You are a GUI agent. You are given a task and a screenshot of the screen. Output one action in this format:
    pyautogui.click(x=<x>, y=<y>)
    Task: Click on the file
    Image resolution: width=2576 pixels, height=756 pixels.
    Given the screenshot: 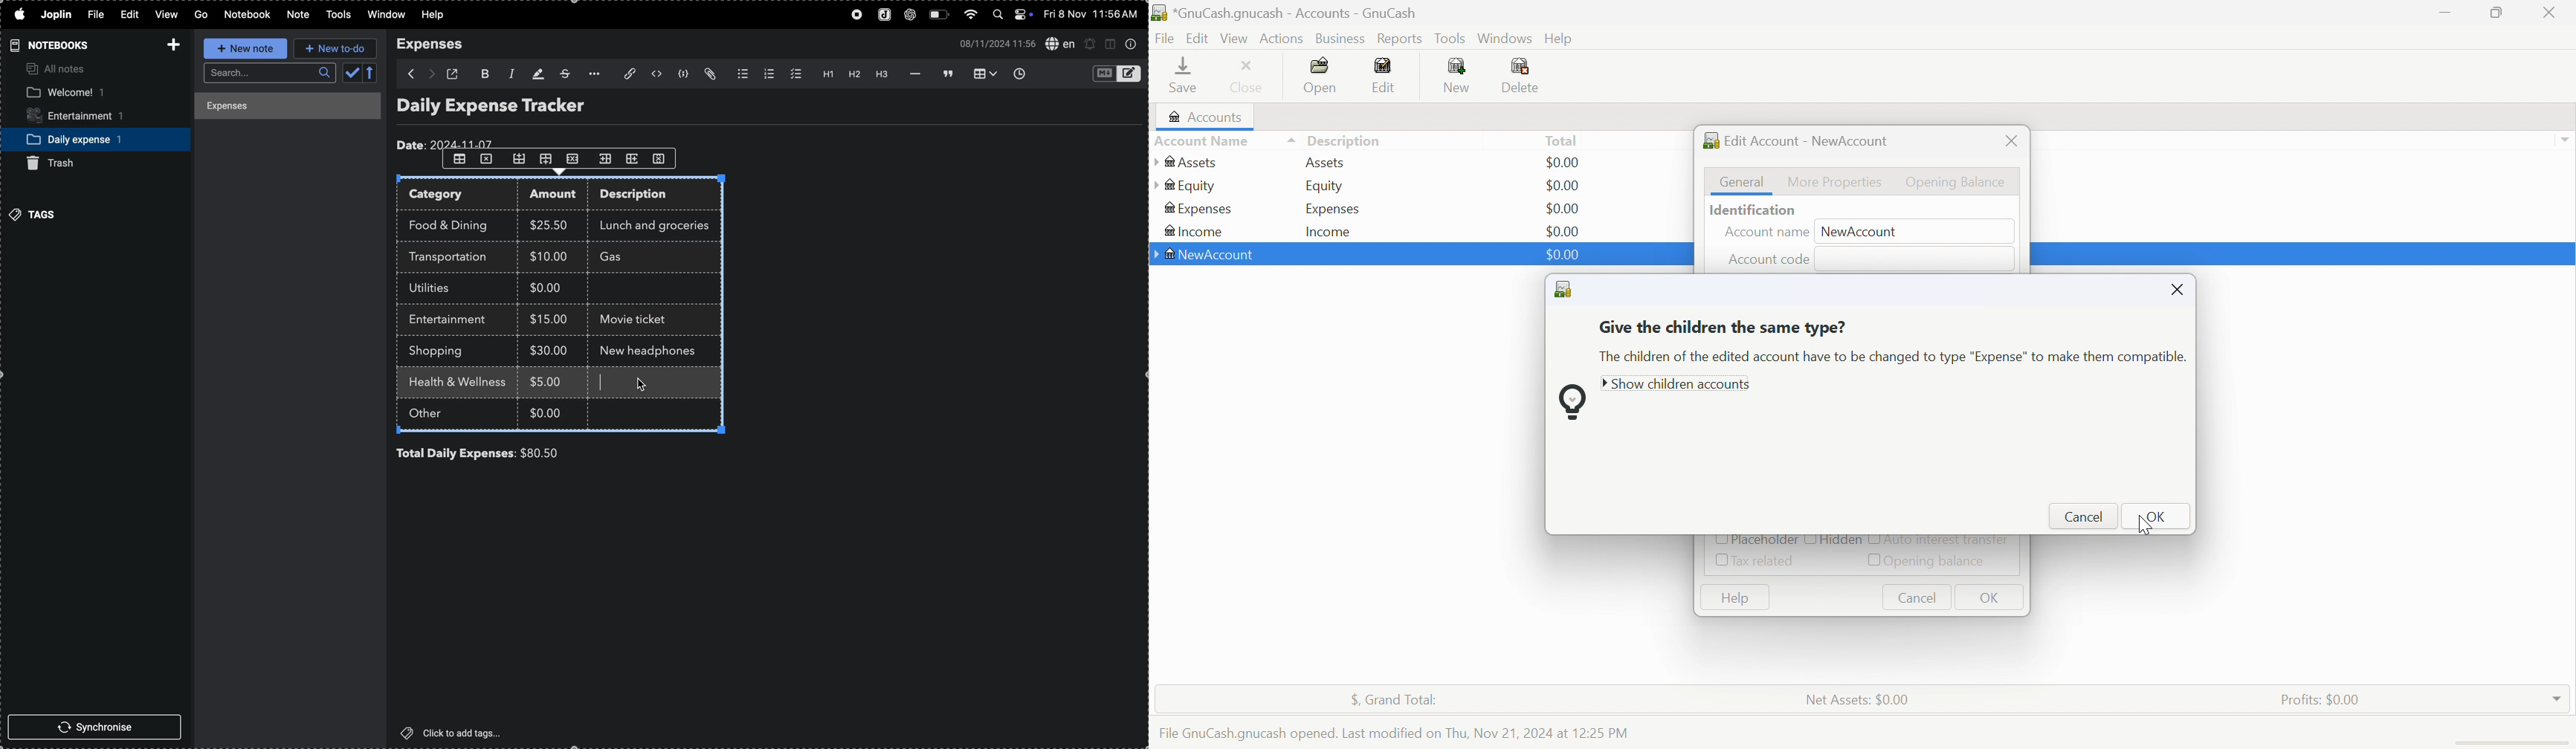 What is the action you would take?
    pyautogui.click(x=94, y=16)
    